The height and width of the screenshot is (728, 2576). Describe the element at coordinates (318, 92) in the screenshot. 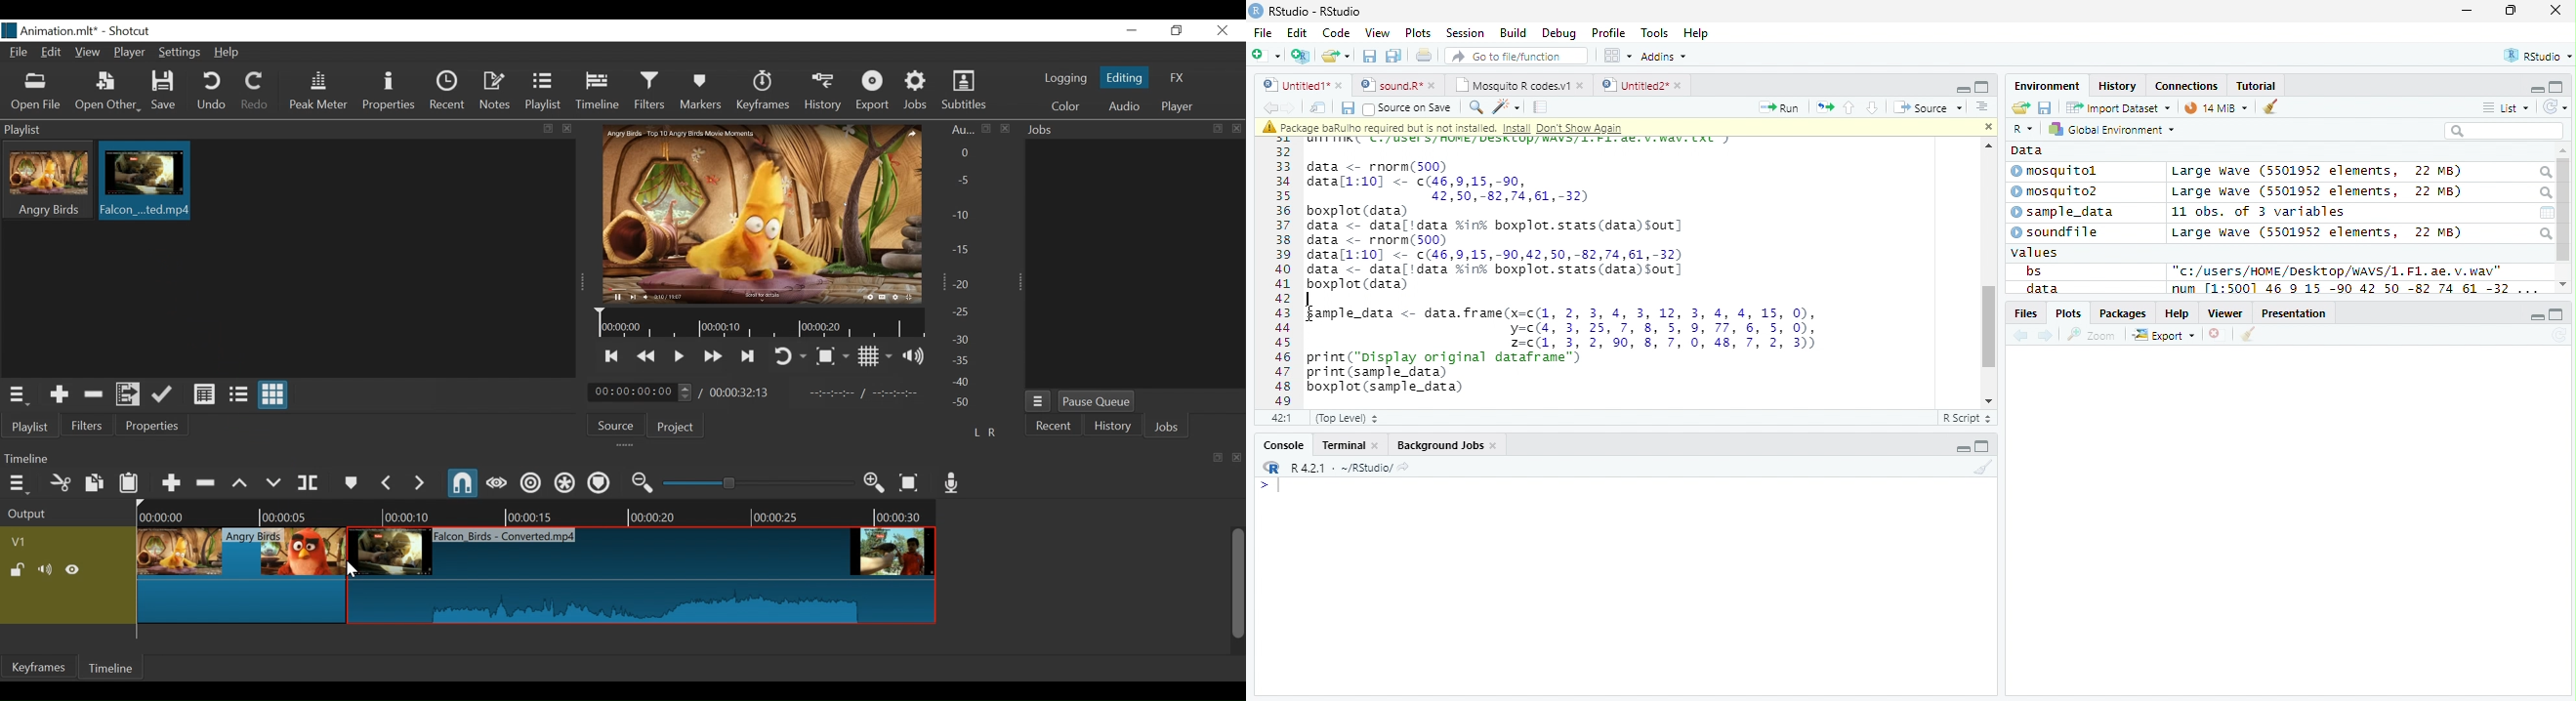

I see `Peak Meter` at that location.